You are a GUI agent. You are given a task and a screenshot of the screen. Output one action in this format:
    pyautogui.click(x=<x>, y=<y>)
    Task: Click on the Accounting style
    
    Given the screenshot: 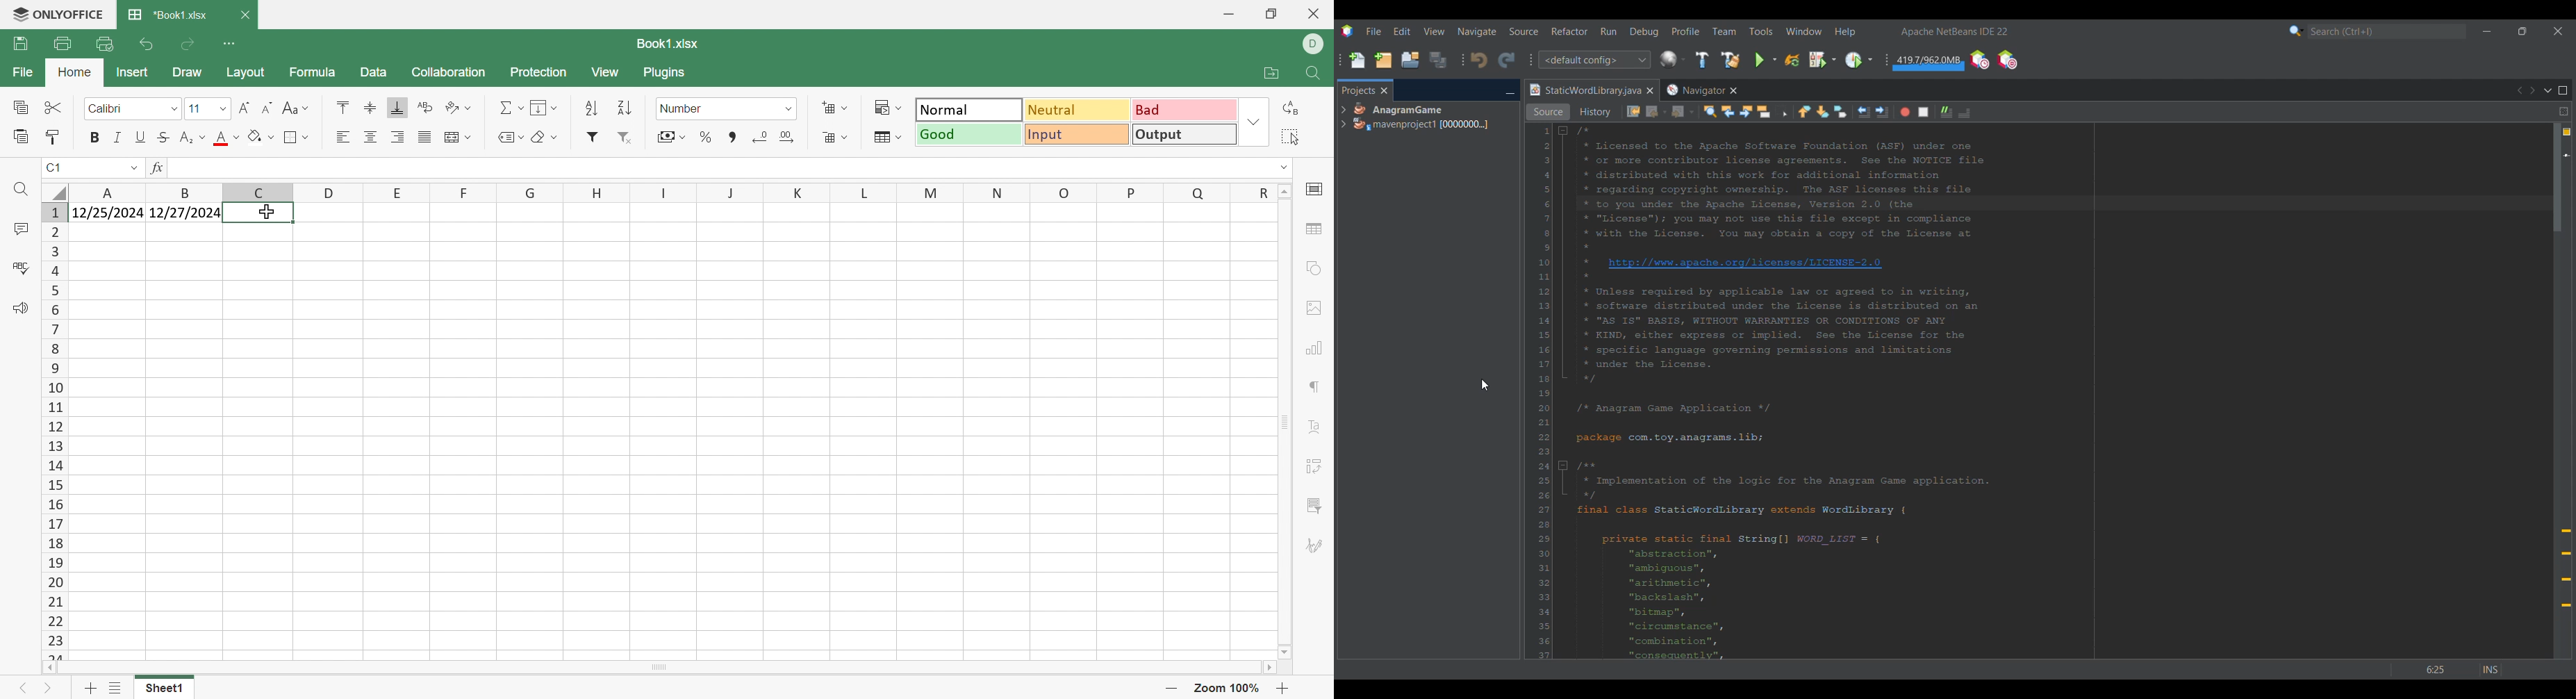 What is the action you would take?
    pyautogui.click(x=673, y=136)
    